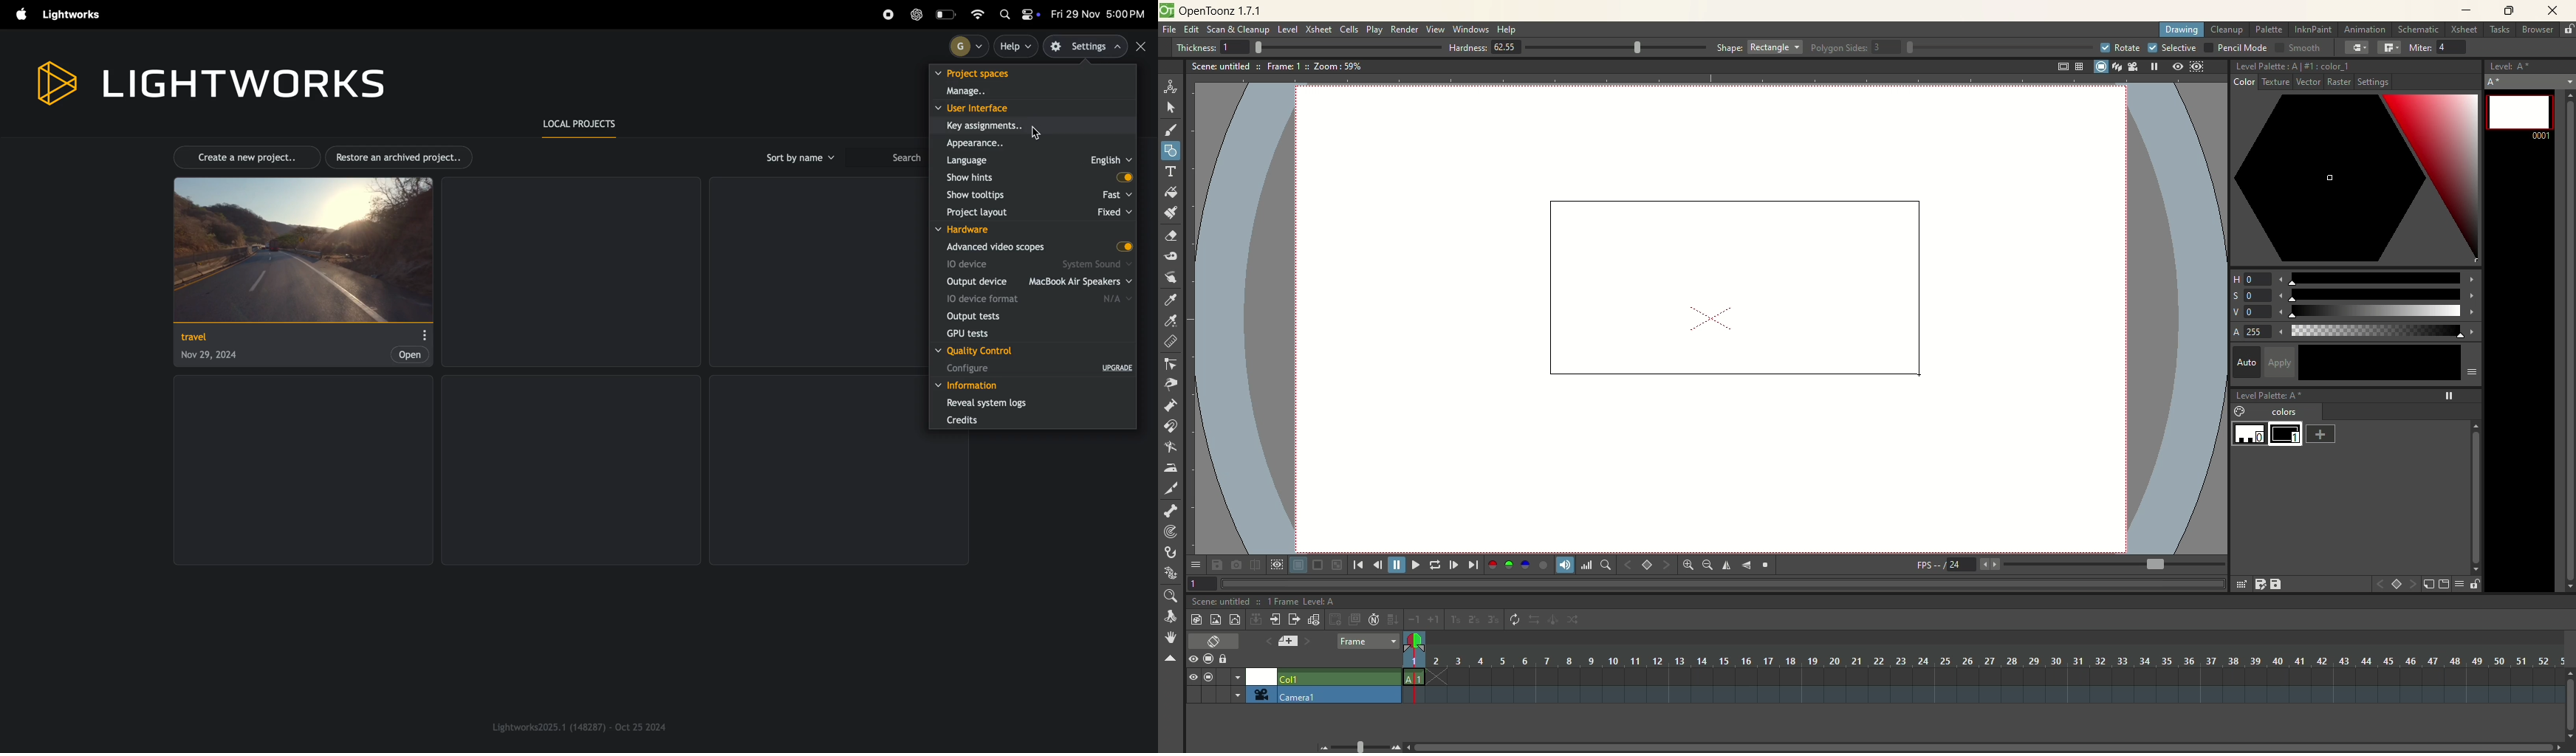 The width and height of the screenshot is (2576, 756). I want to click on green channel, so click(1510, 565).